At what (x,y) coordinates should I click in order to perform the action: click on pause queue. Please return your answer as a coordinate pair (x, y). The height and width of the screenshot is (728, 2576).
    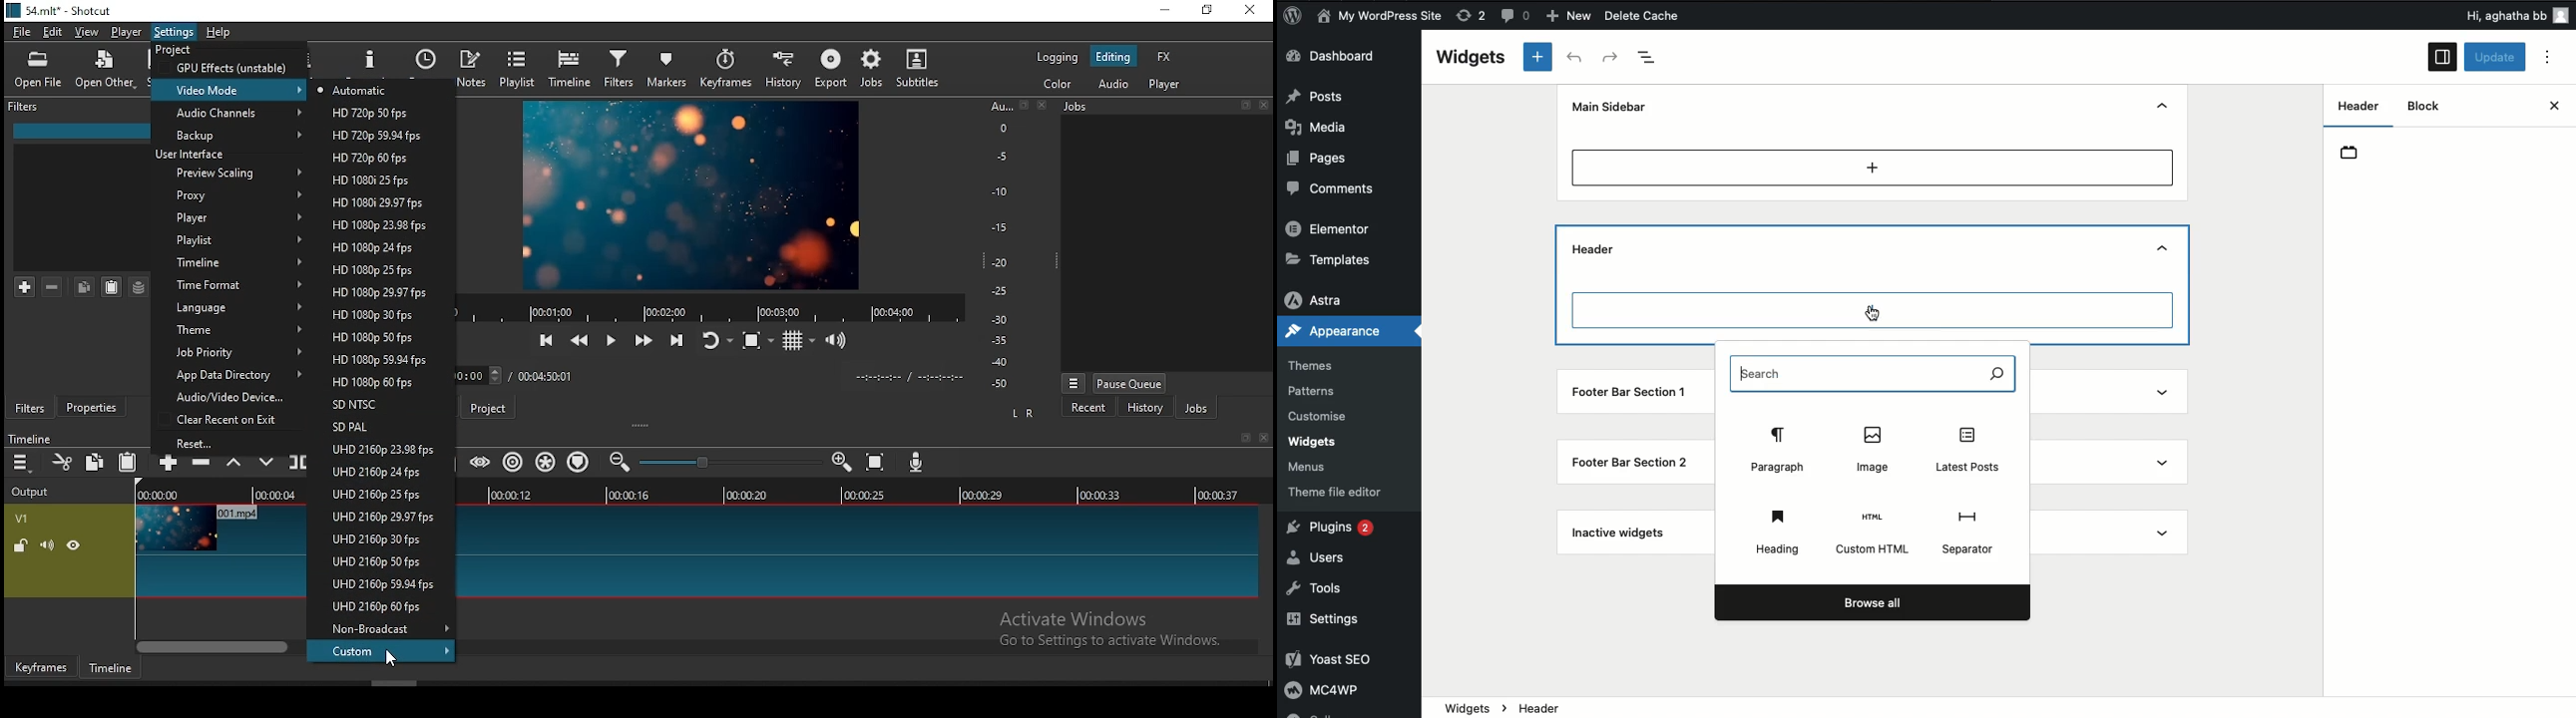
    Looking at the image, I should click on (1129, 383).